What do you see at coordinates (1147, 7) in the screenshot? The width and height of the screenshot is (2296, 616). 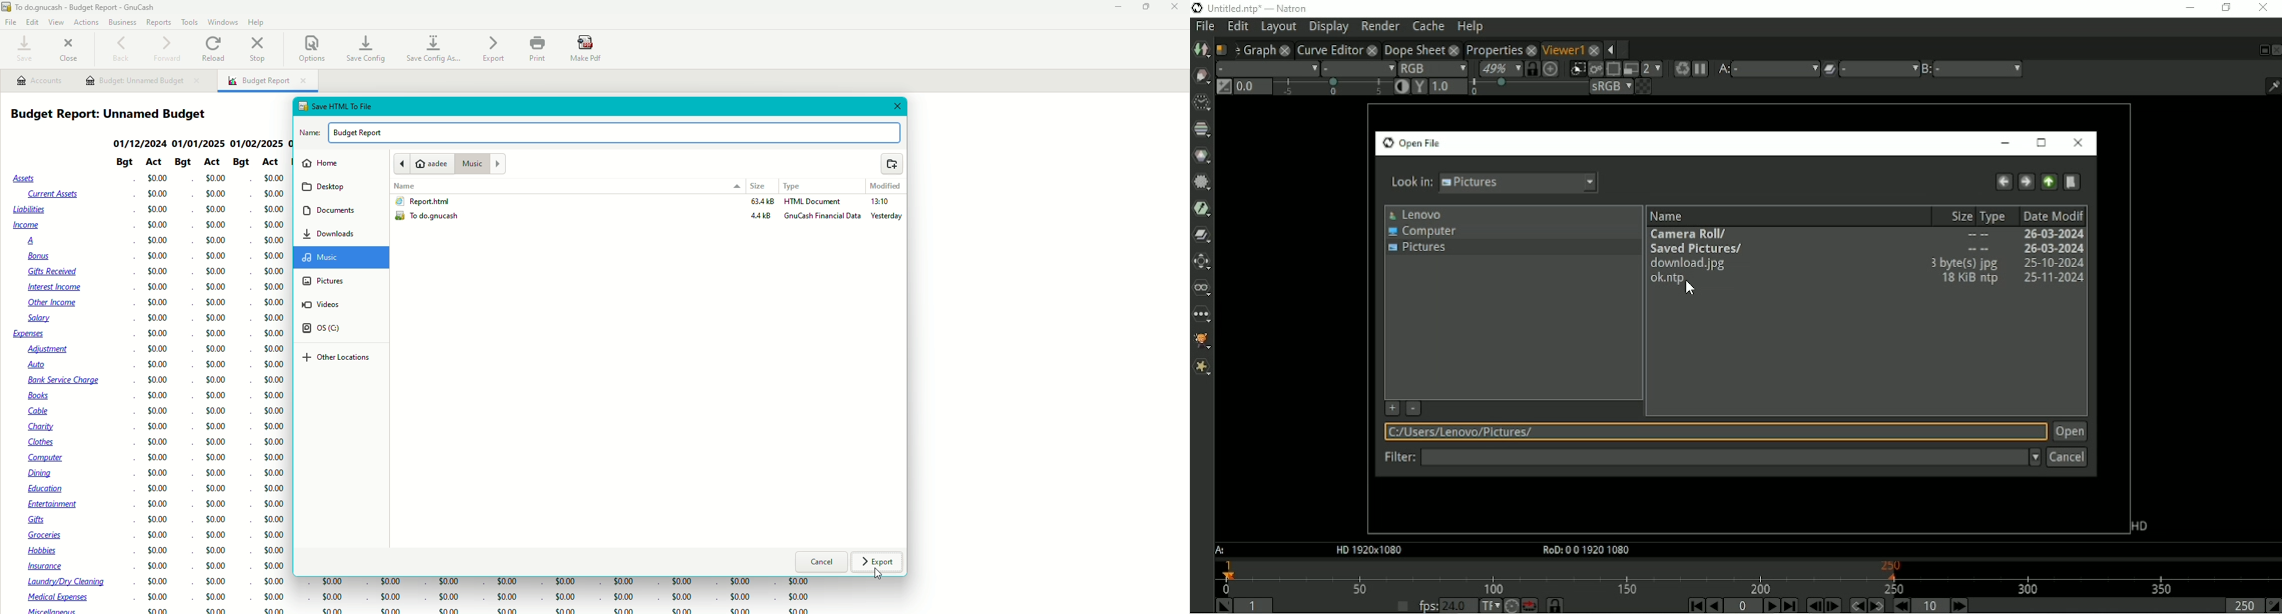 I see `Restore` at bounding box center [1147, 7].